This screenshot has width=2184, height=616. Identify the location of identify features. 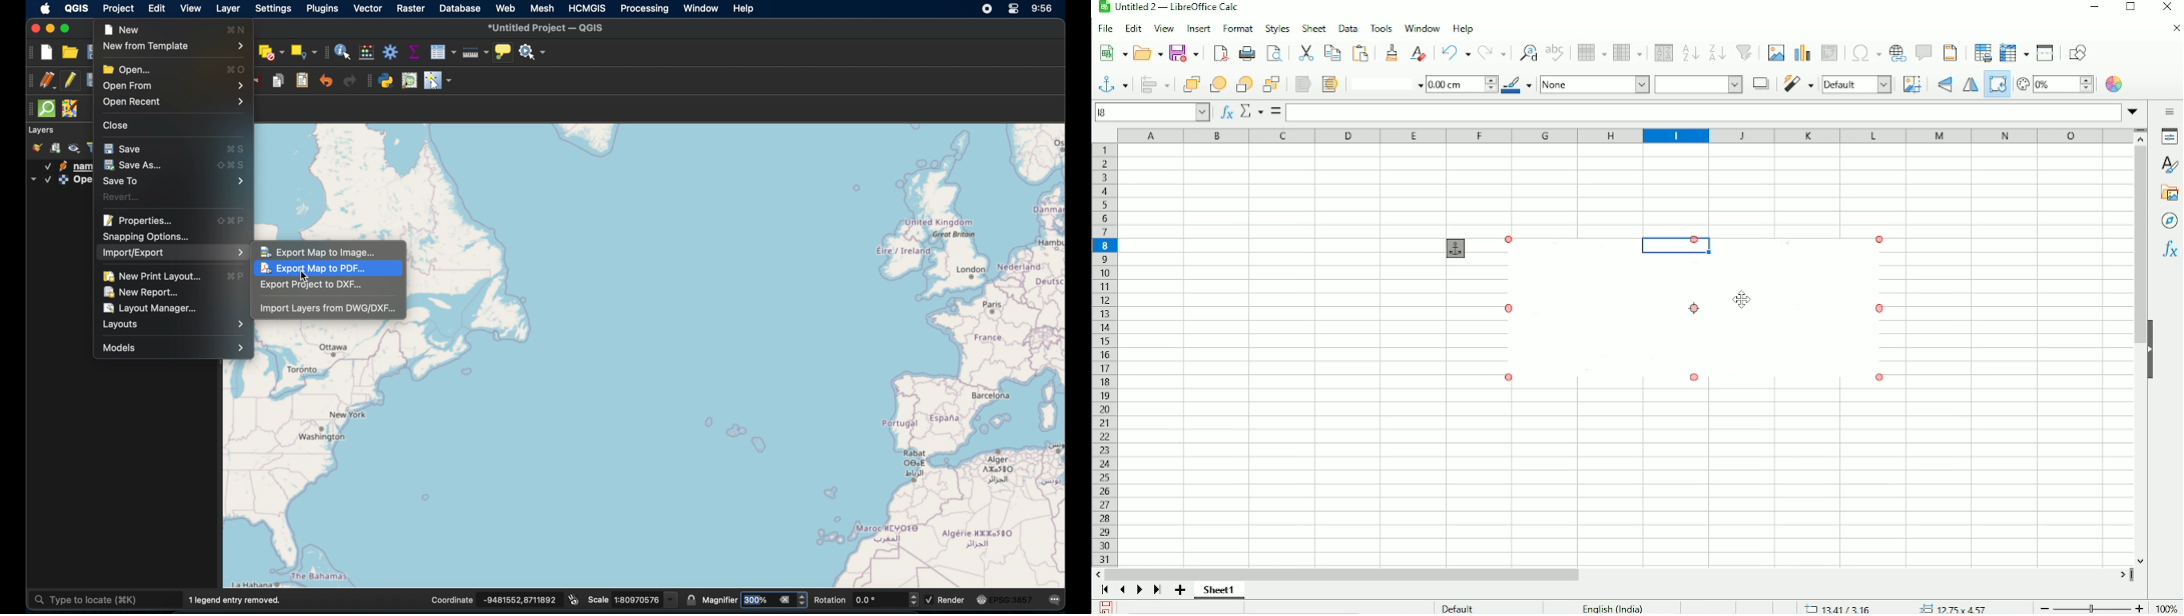
(344, 52).